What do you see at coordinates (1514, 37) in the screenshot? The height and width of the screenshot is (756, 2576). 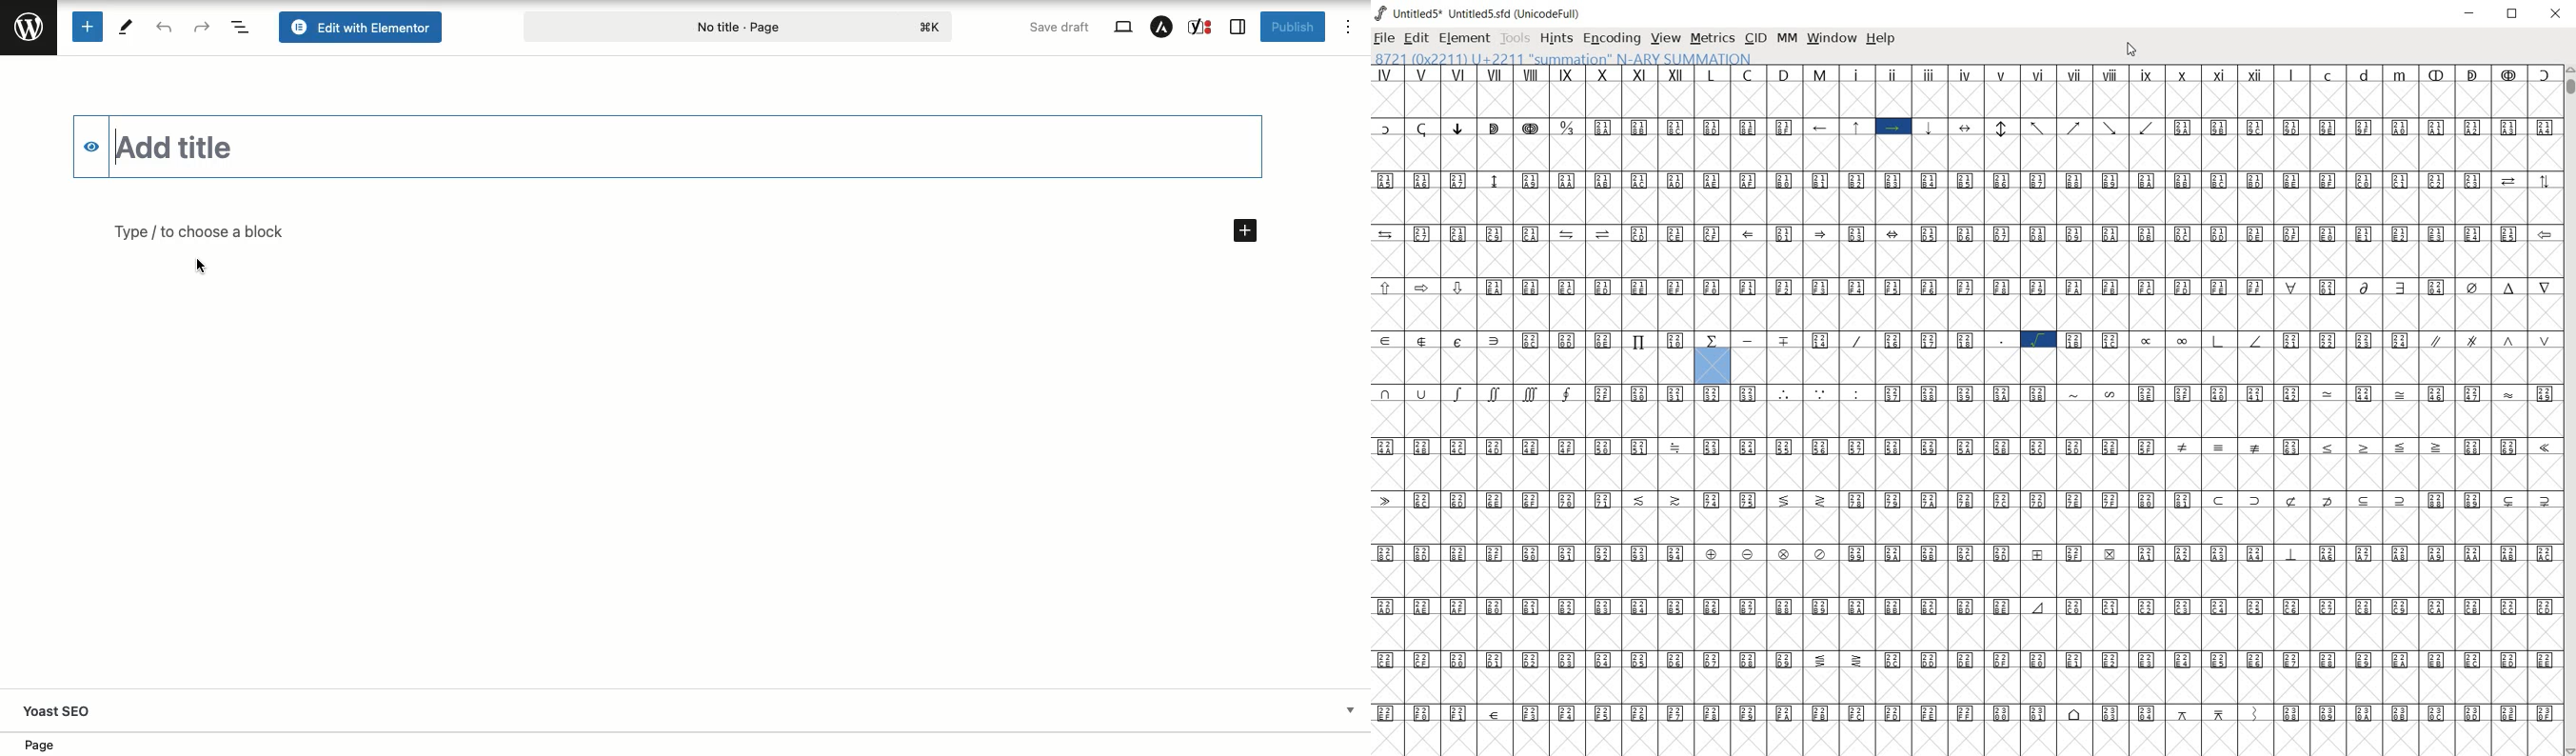 I see `TOOLS` at bounding box center [1514, 37].